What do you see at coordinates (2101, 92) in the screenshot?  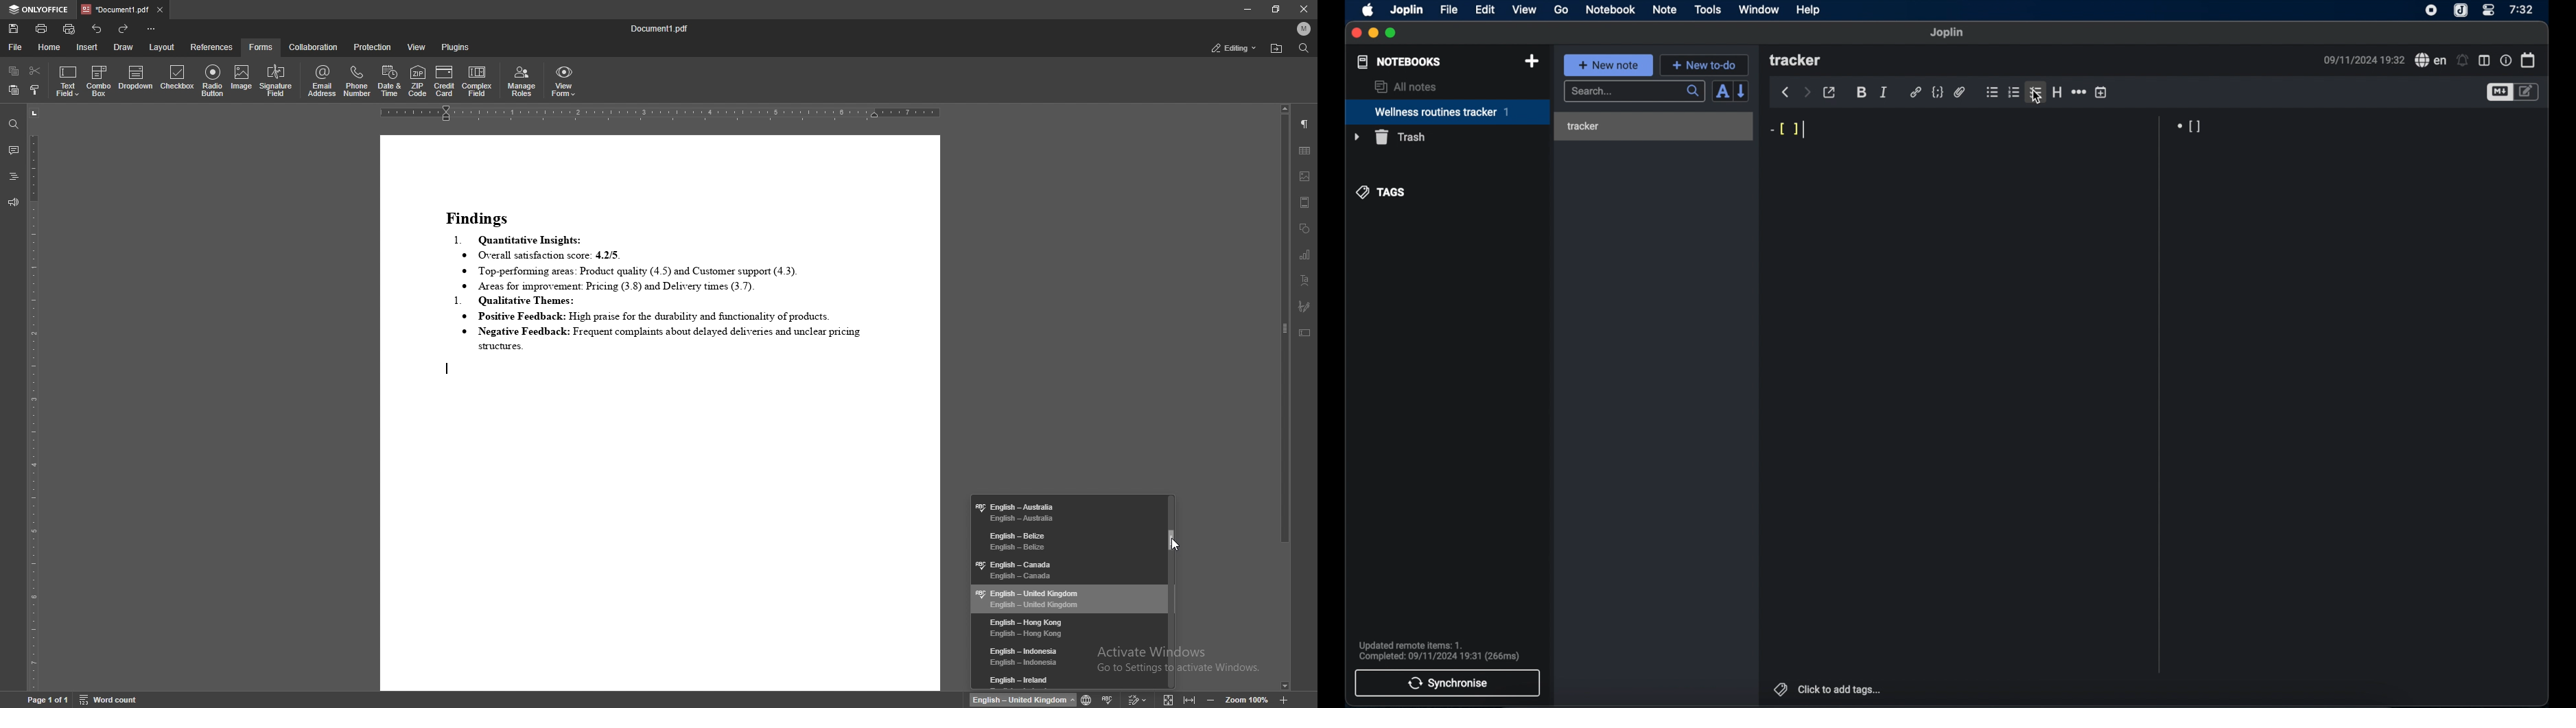 I see `insert time` at bounding box center [2101, 92].